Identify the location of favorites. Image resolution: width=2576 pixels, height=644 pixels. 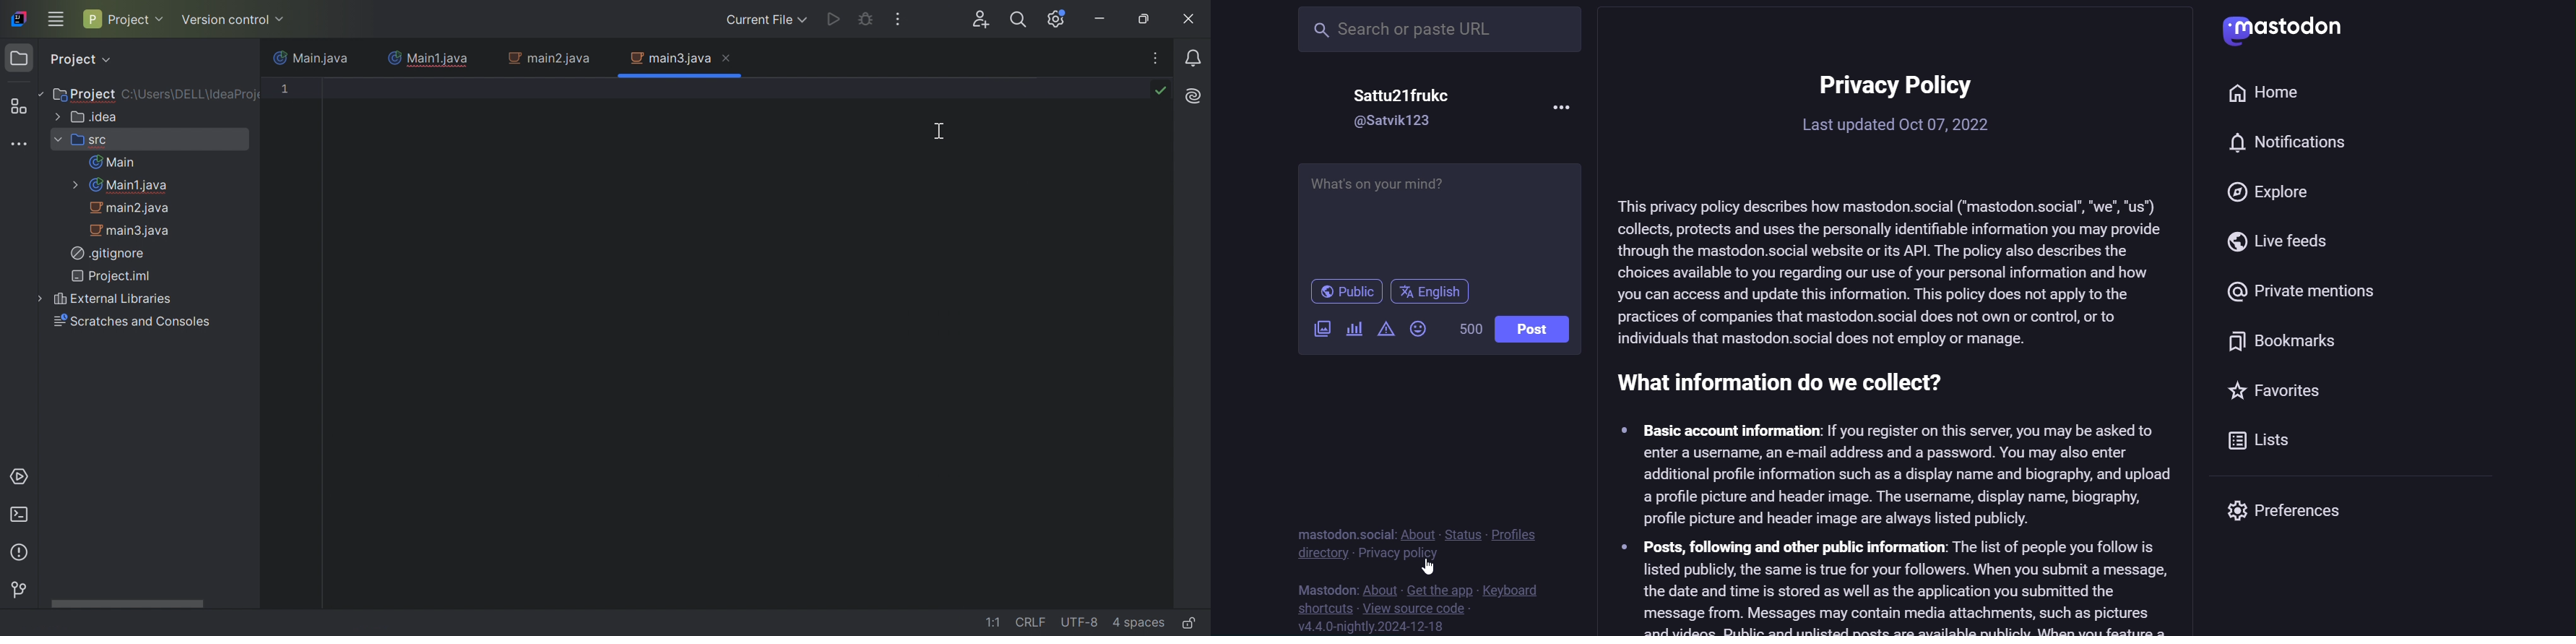
(2267, 395).